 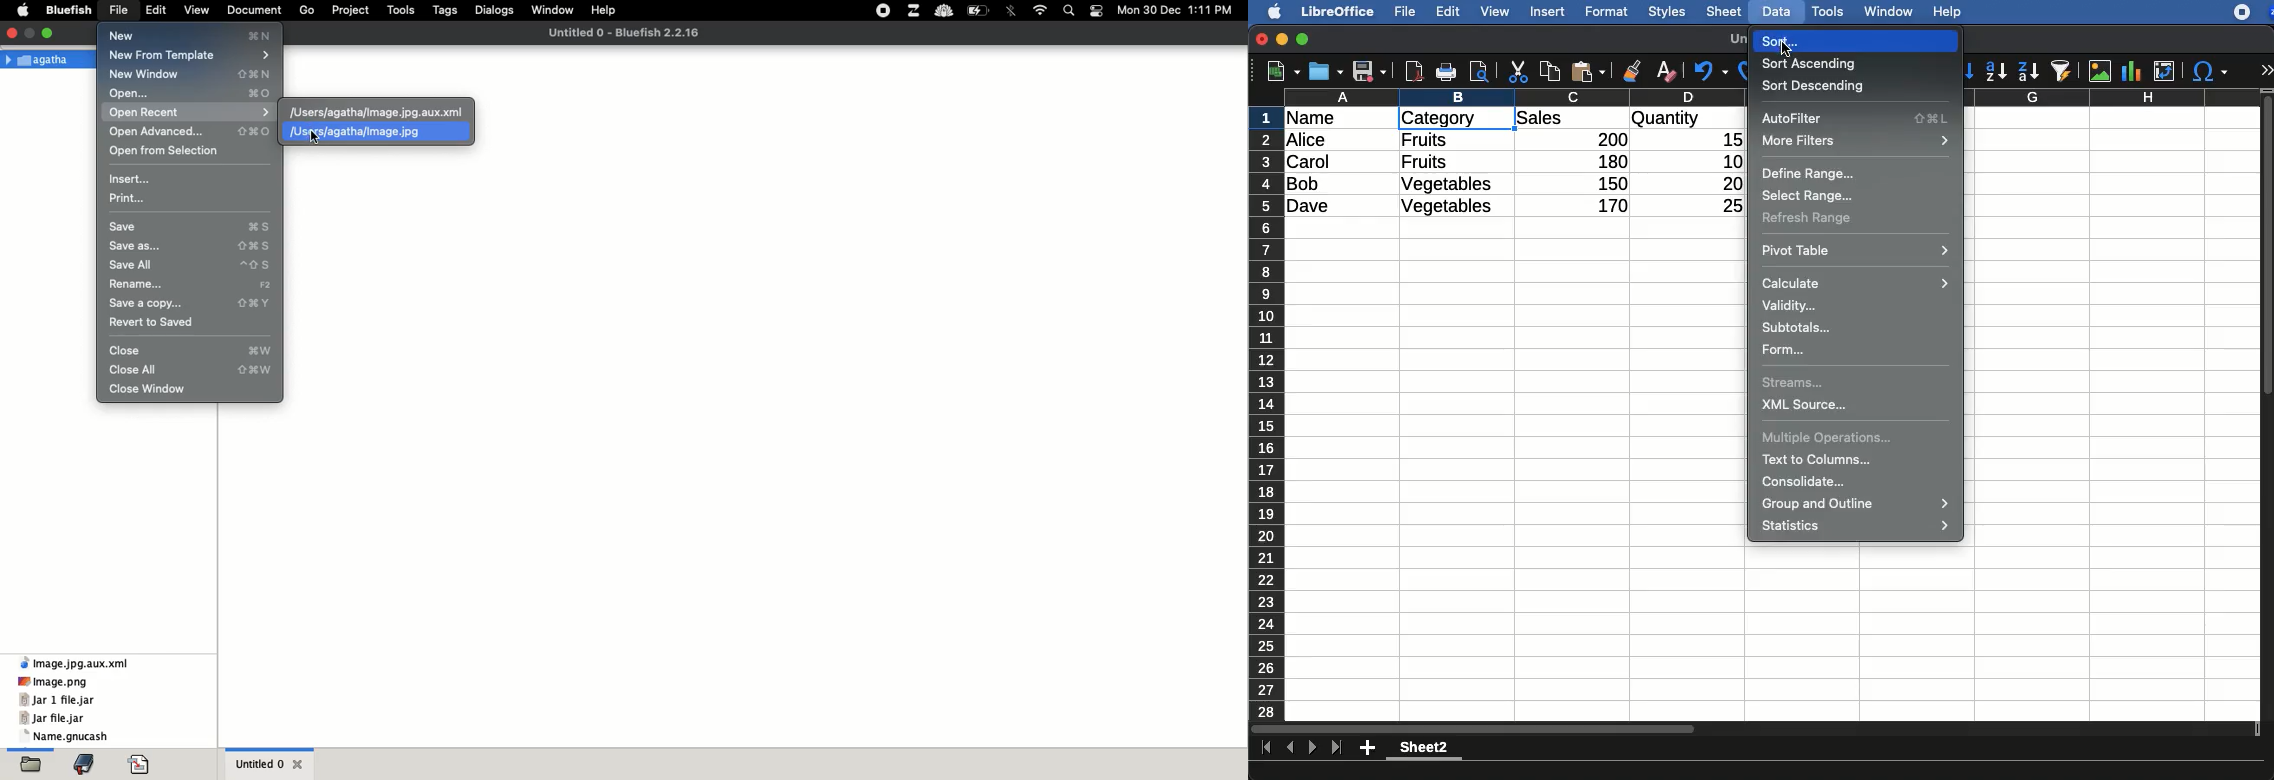 What do you see at coordinates (1828, 438) in the screenshot?
I see `multiple operations` at bounding box center [1828, 438].